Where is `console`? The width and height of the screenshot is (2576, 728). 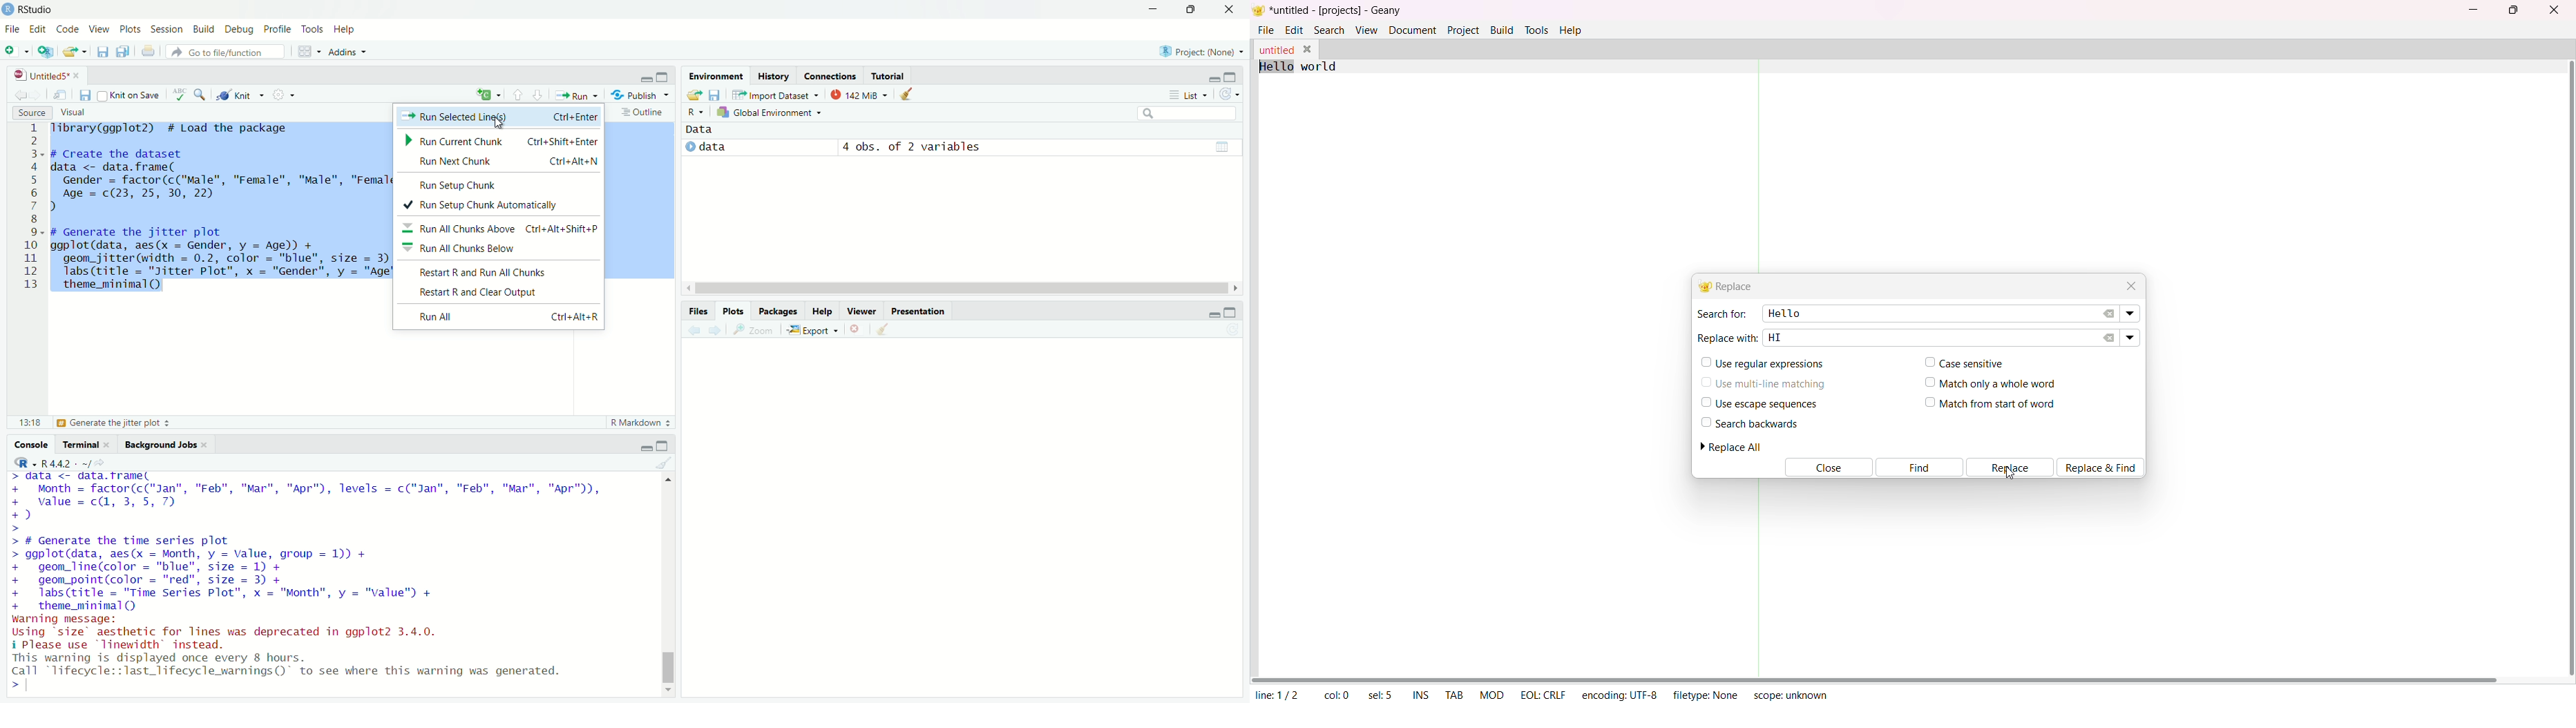 console is located at coordinates (26, 445).